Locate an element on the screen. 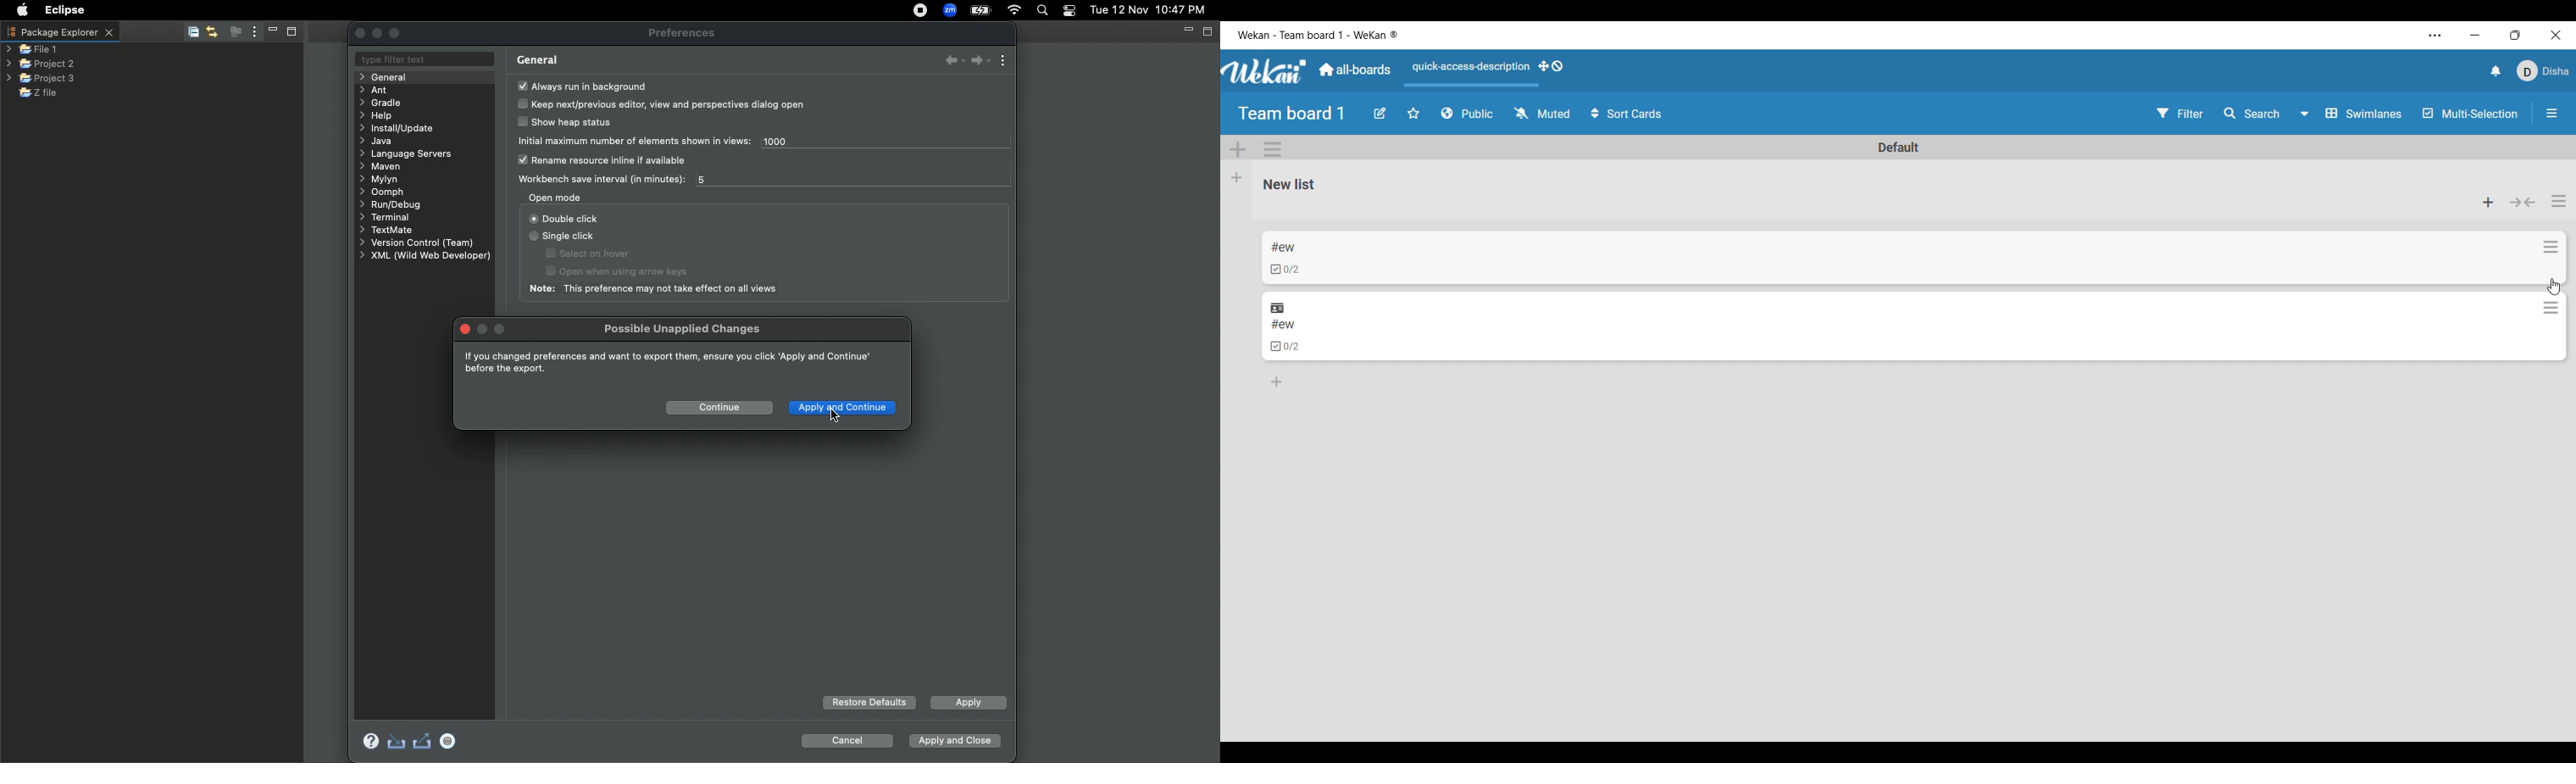  If you changed preferences and want to export them, ensure you click Apply and continue before the export.  is located at coordinates (666, 361).